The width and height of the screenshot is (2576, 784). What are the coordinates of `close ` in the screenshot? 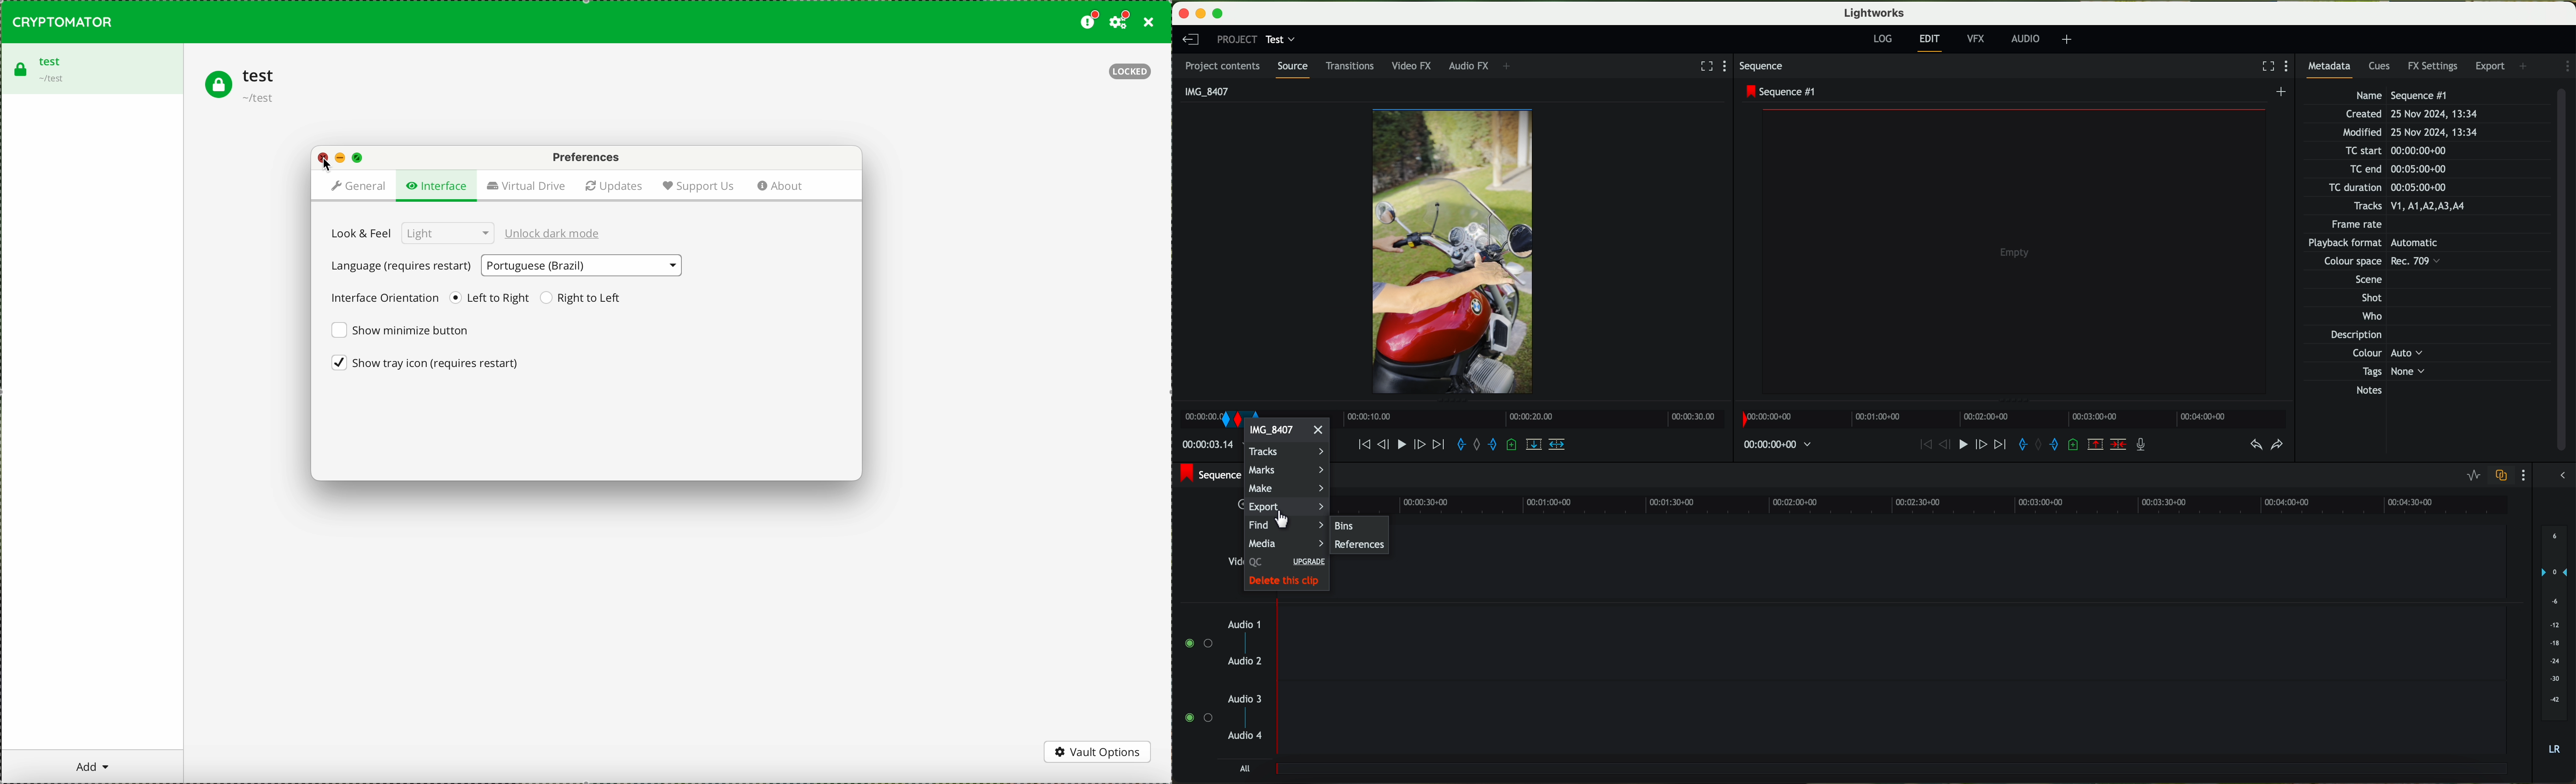 It's located at (322, 157).